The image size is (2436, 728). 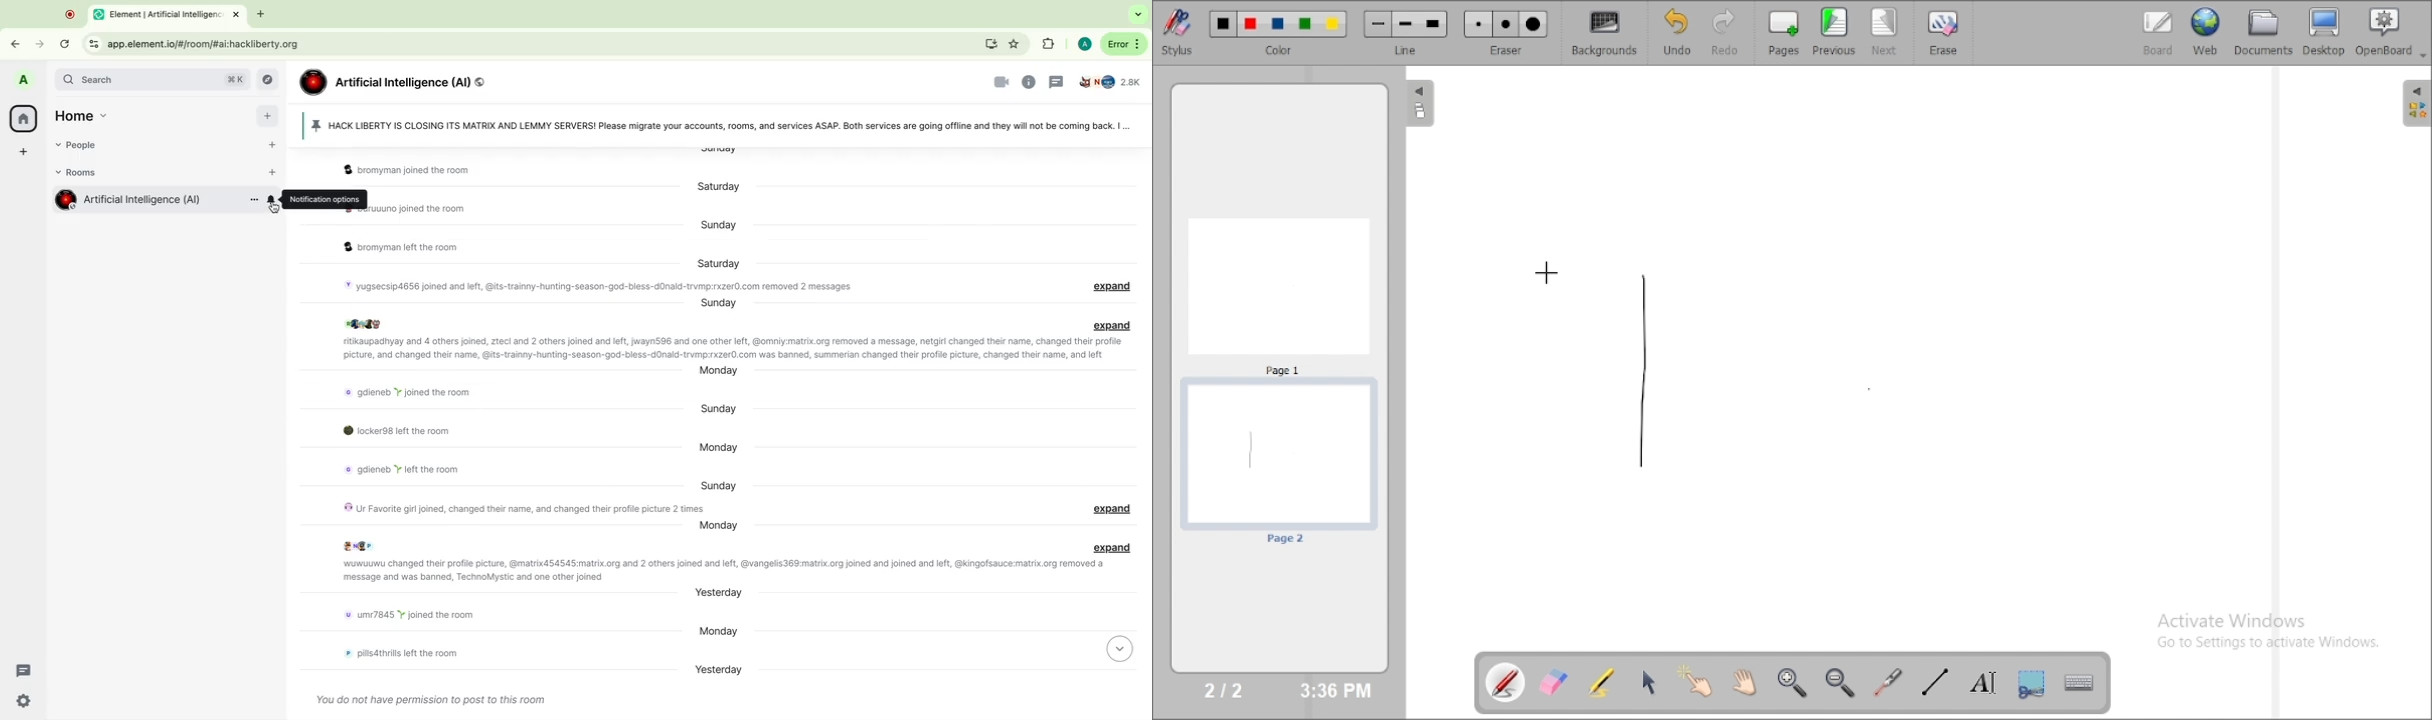 I want to click on Threads, so click(x=1056, y=82).